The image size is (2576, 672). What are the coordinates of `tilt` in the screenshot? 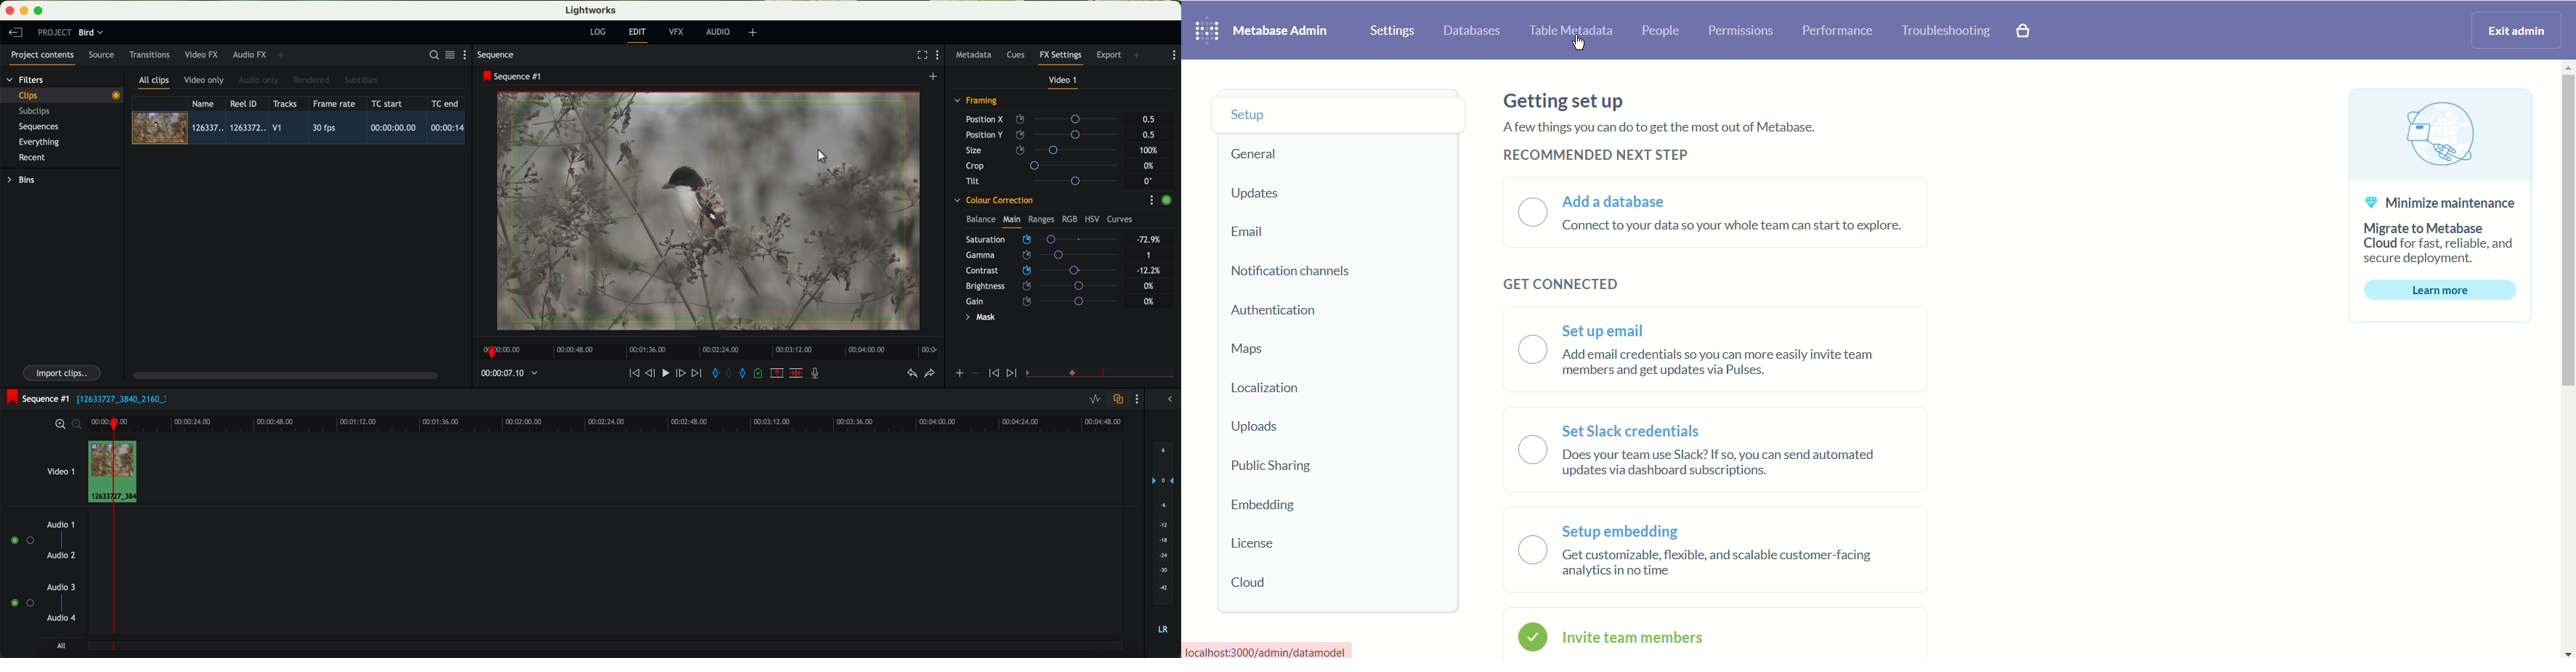 It's located at (1046, 181).